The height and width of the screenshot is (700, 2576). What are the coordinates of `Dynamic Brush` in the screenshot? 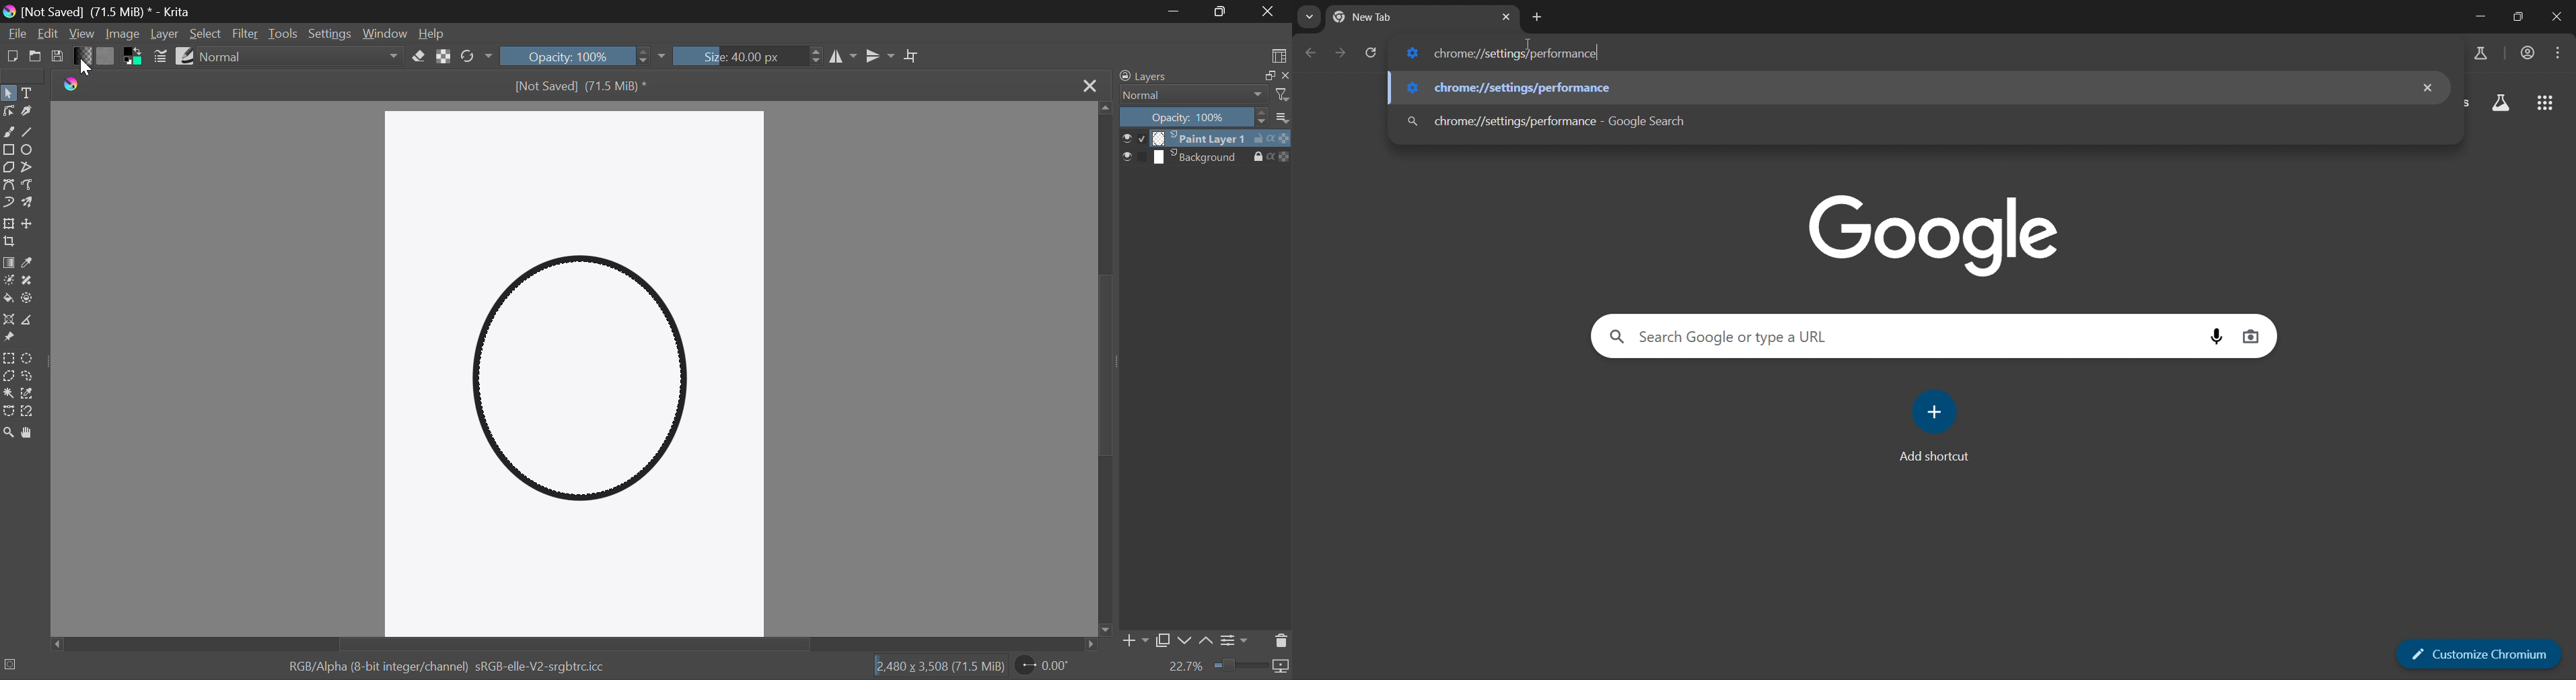 It's located at (9, 204).